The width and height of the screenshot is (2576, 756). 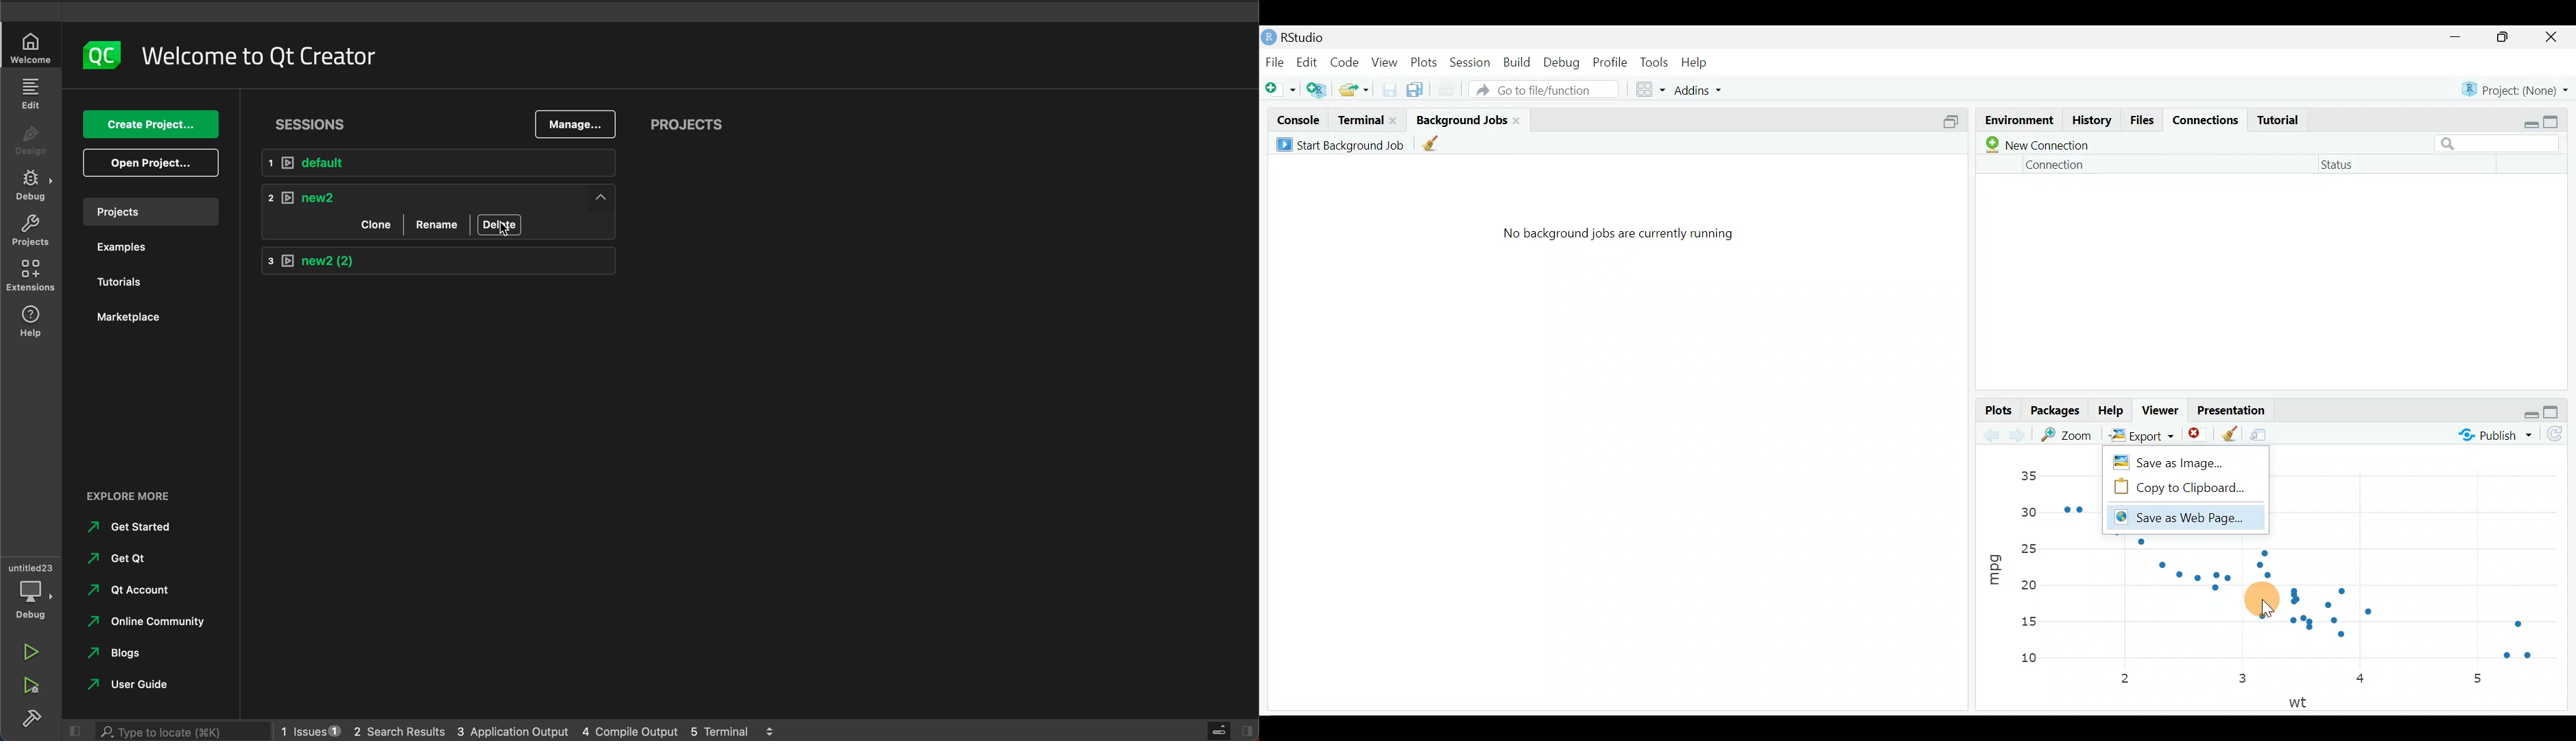 What do you see at coordinates (2057, 412) in the screenshot?
I see `Packages` at bounding box center [2057, 412].